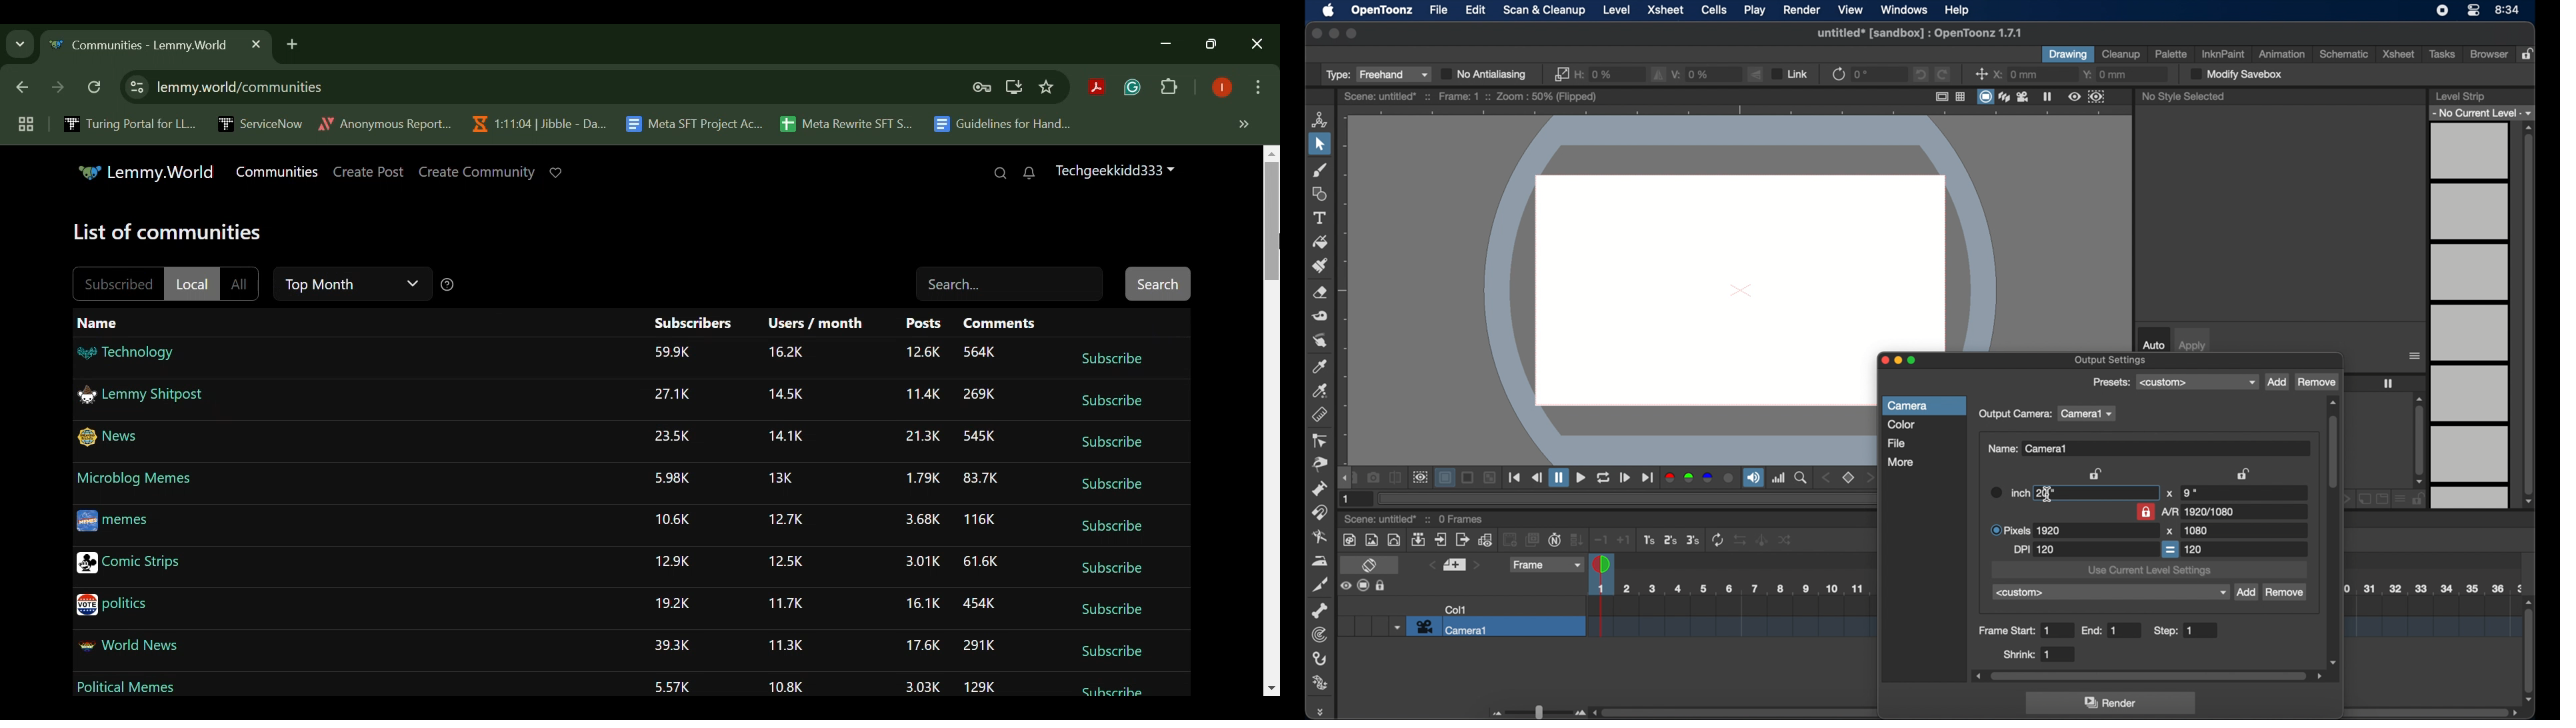 The image size is (2576, 728). I want to click on preview, so click(2087, 97).